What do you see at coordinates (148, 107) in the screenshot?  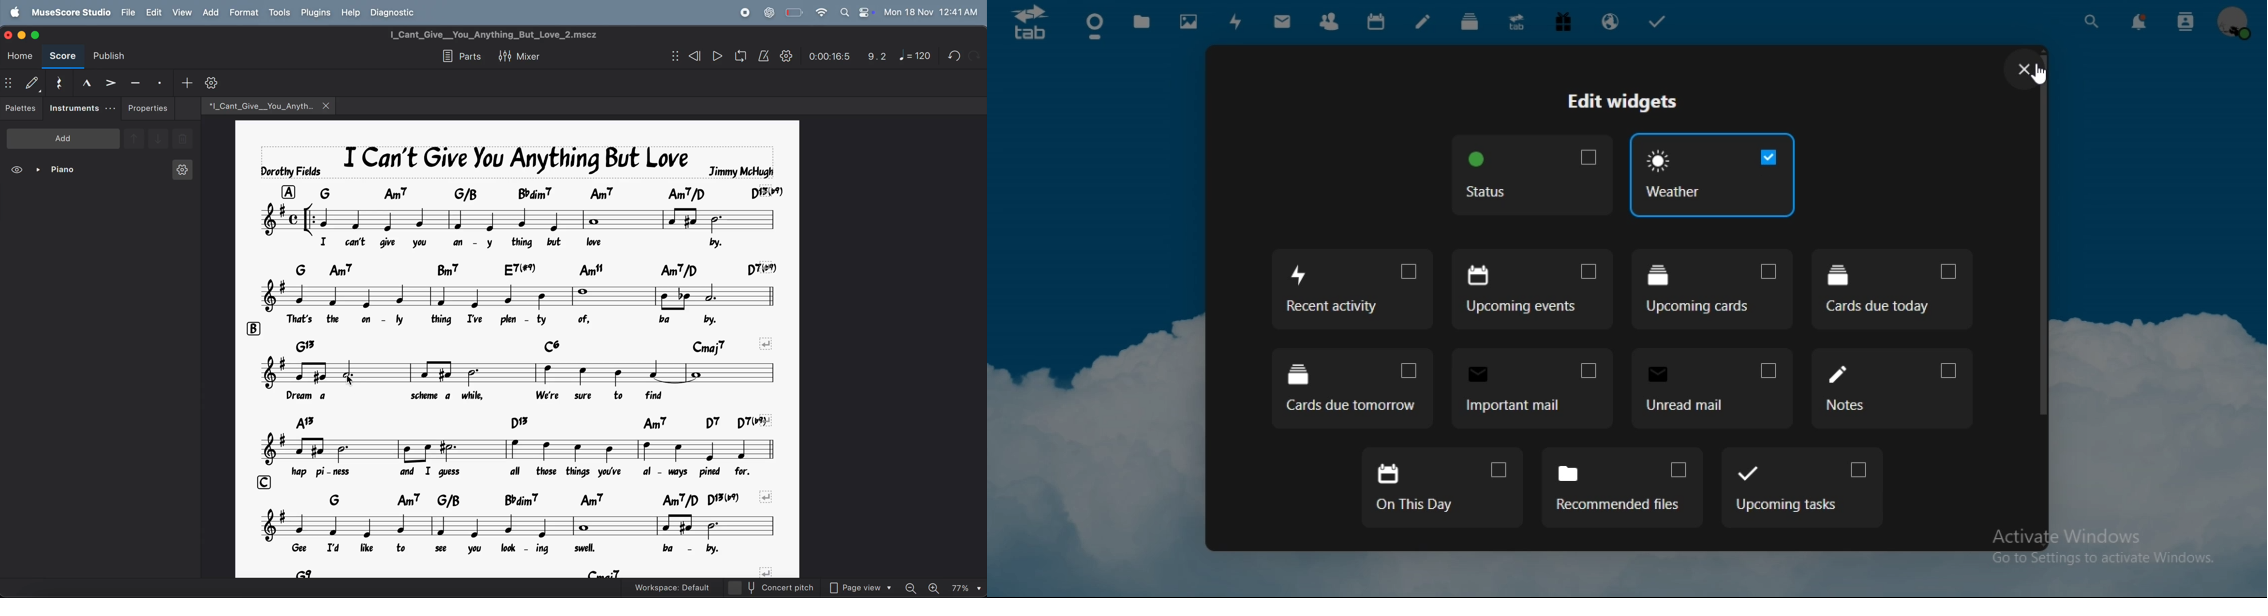 I see `properties` at bounding box center [148, 107].